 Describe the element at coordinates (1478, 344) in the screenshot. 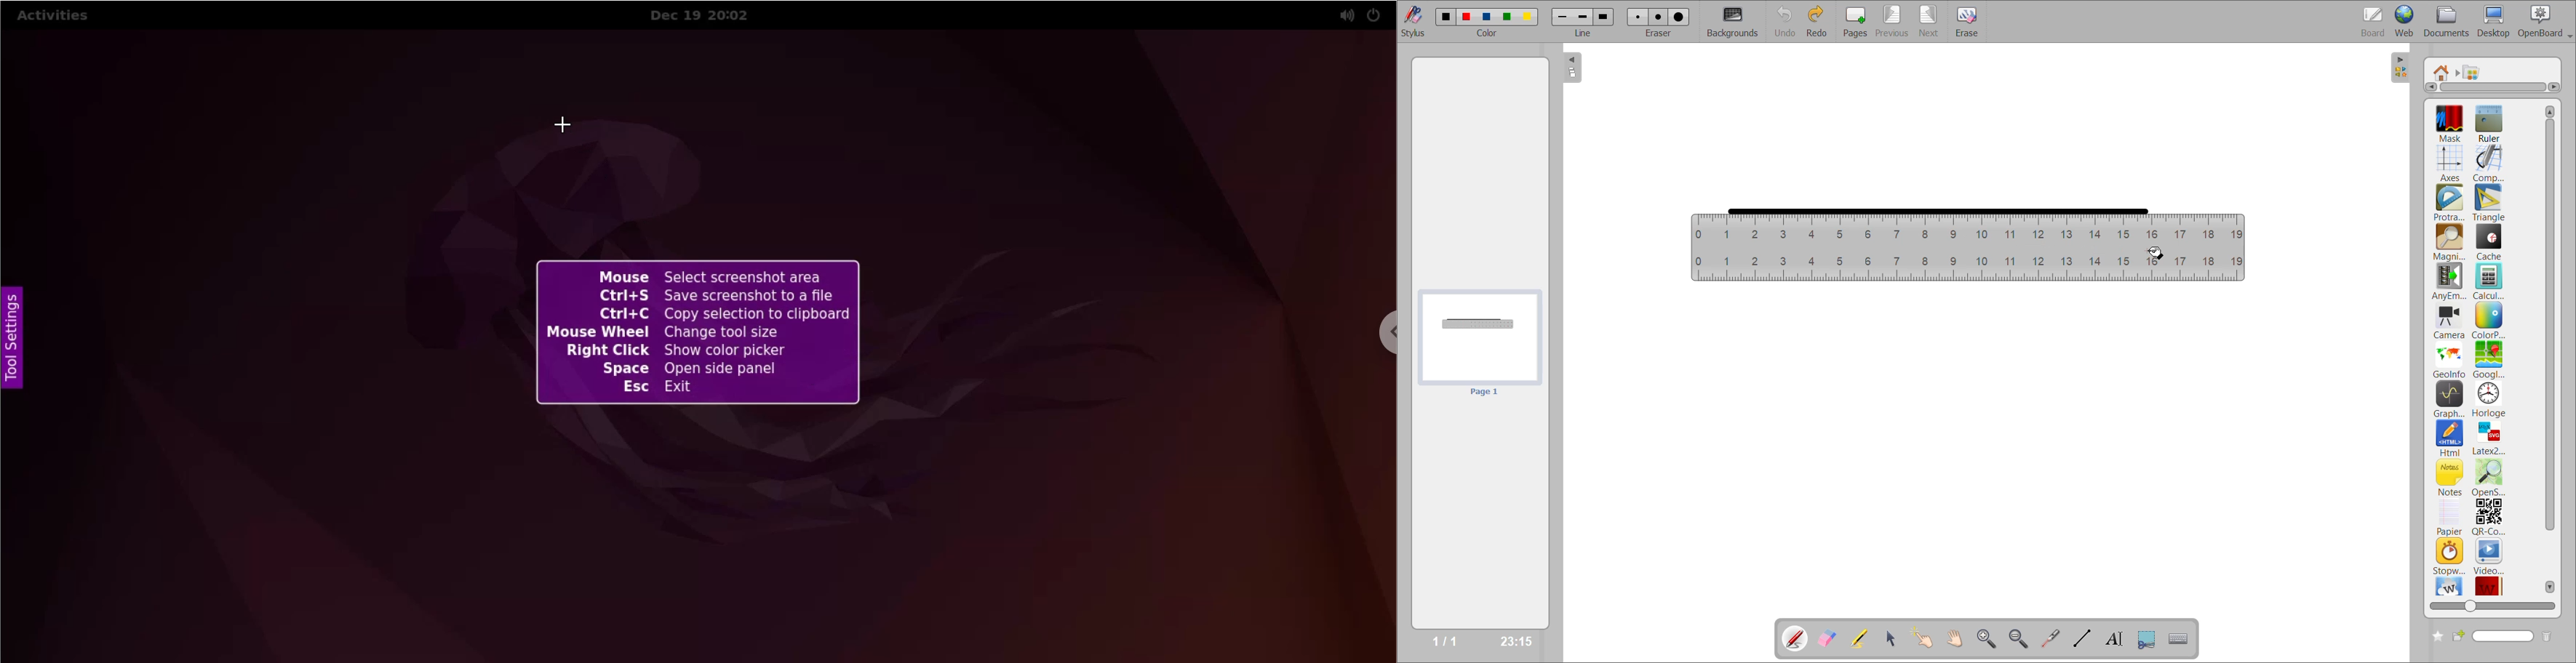

I see `page preview` at that location.